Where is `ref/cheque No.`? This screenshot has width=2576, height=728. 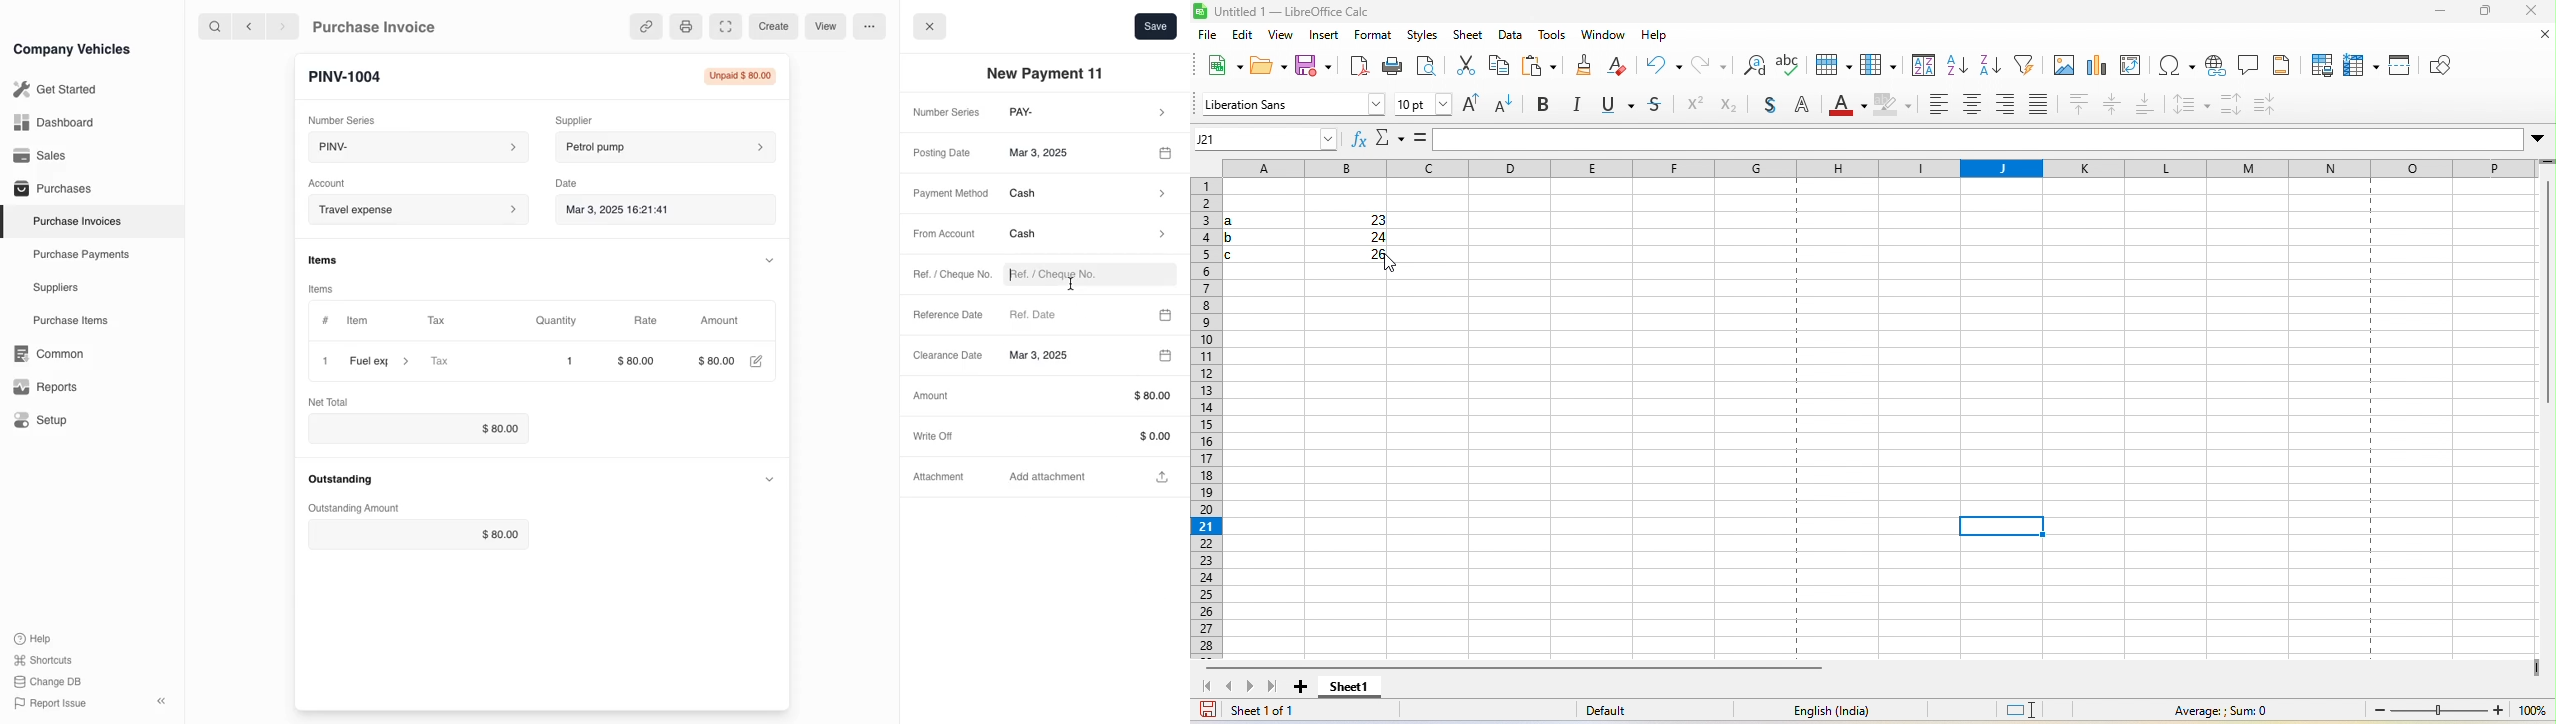
ref/cheque No. is located at coordinates (1086, 276).